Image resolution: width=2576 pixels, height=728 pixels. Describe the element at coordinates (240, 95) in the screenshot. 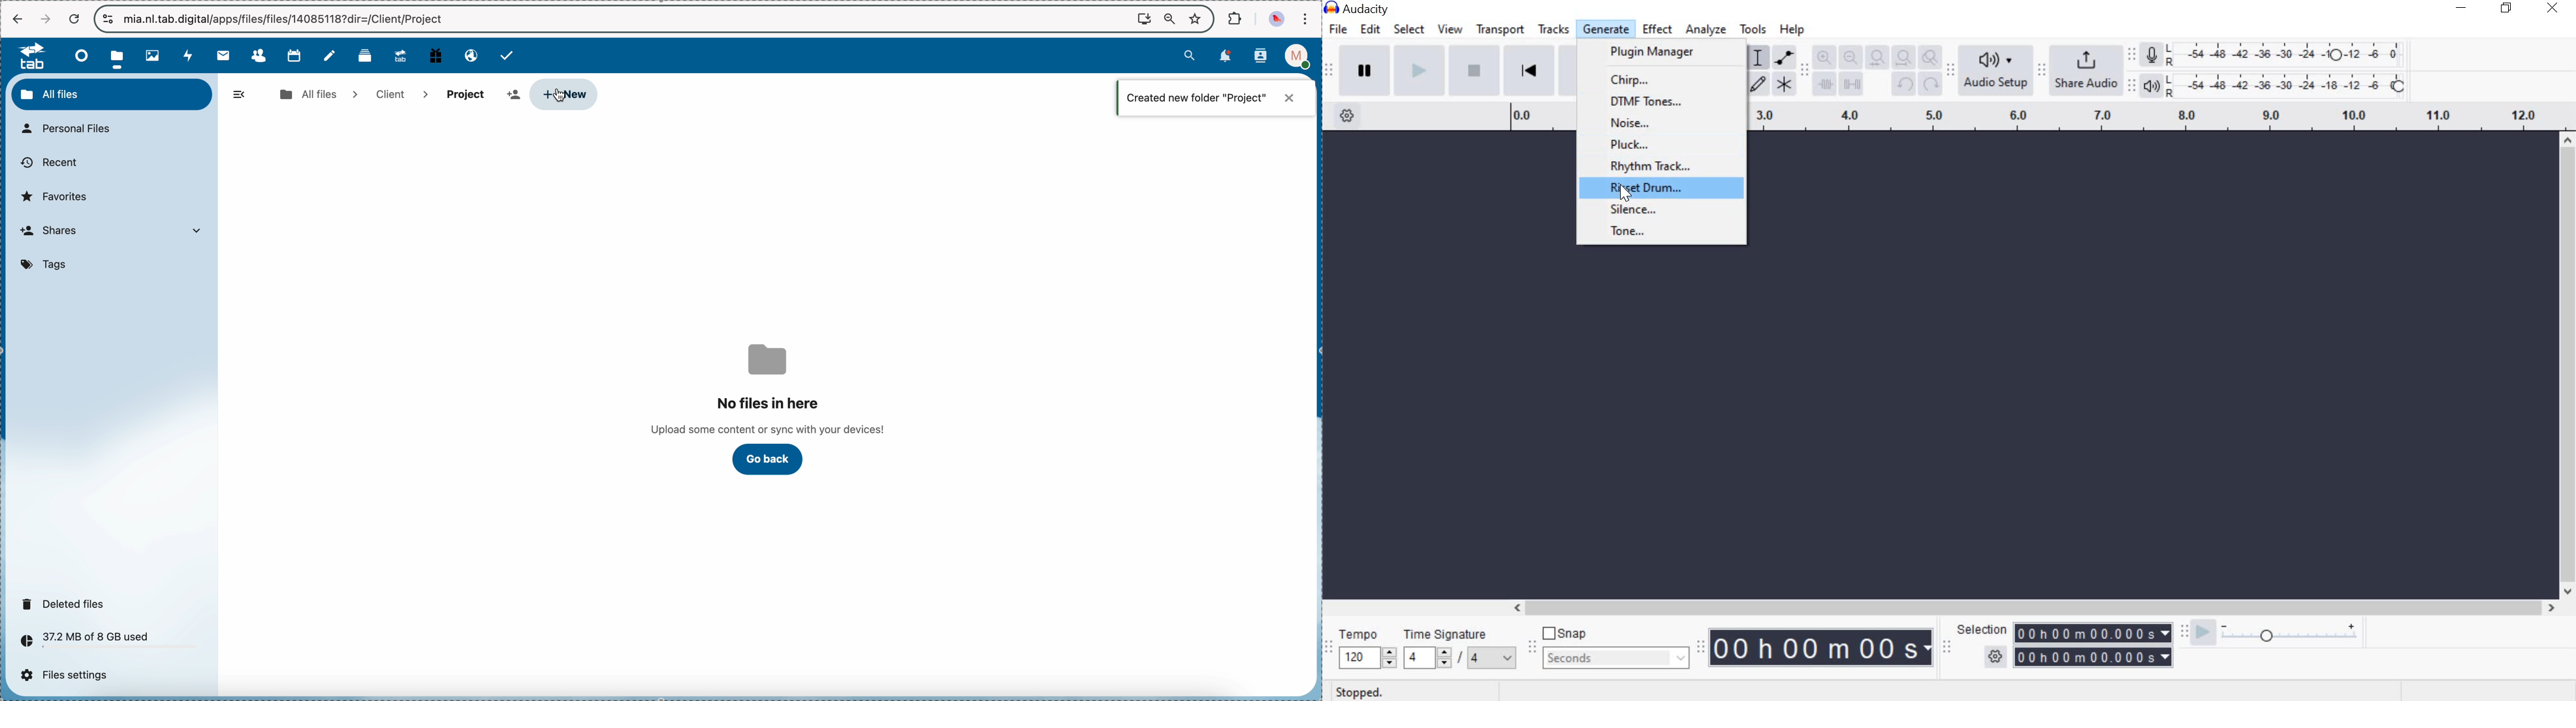

I see `hide menu` at that location.